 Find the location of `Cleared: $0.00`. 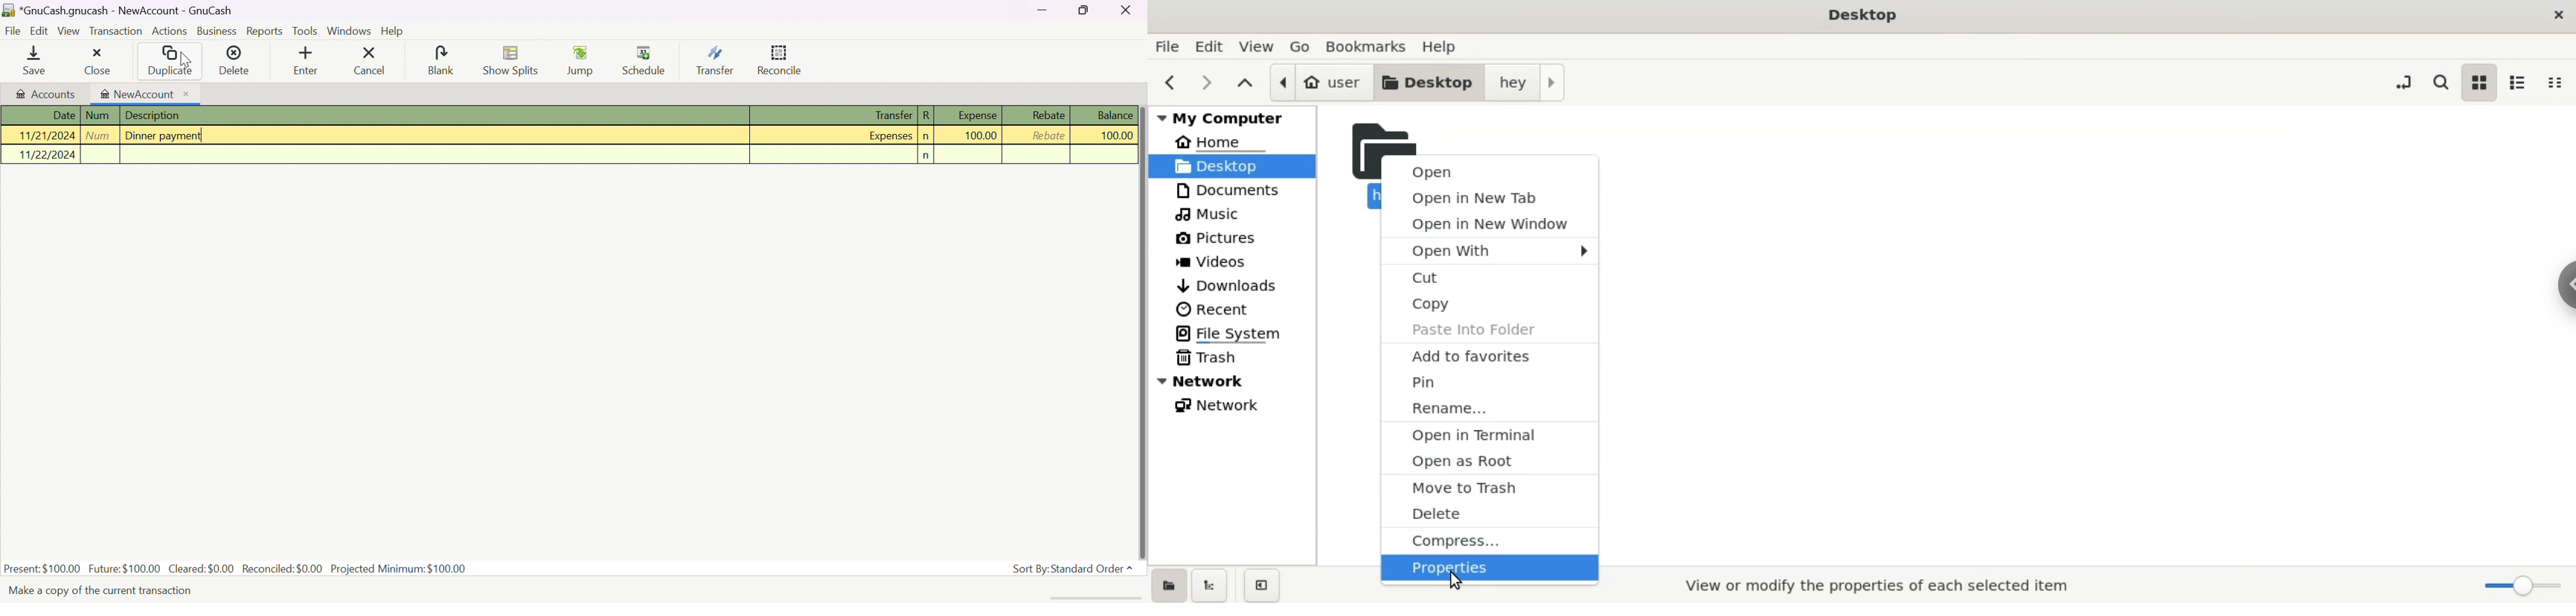

Cleared: $0.00 is located at coordinates (203, 568).